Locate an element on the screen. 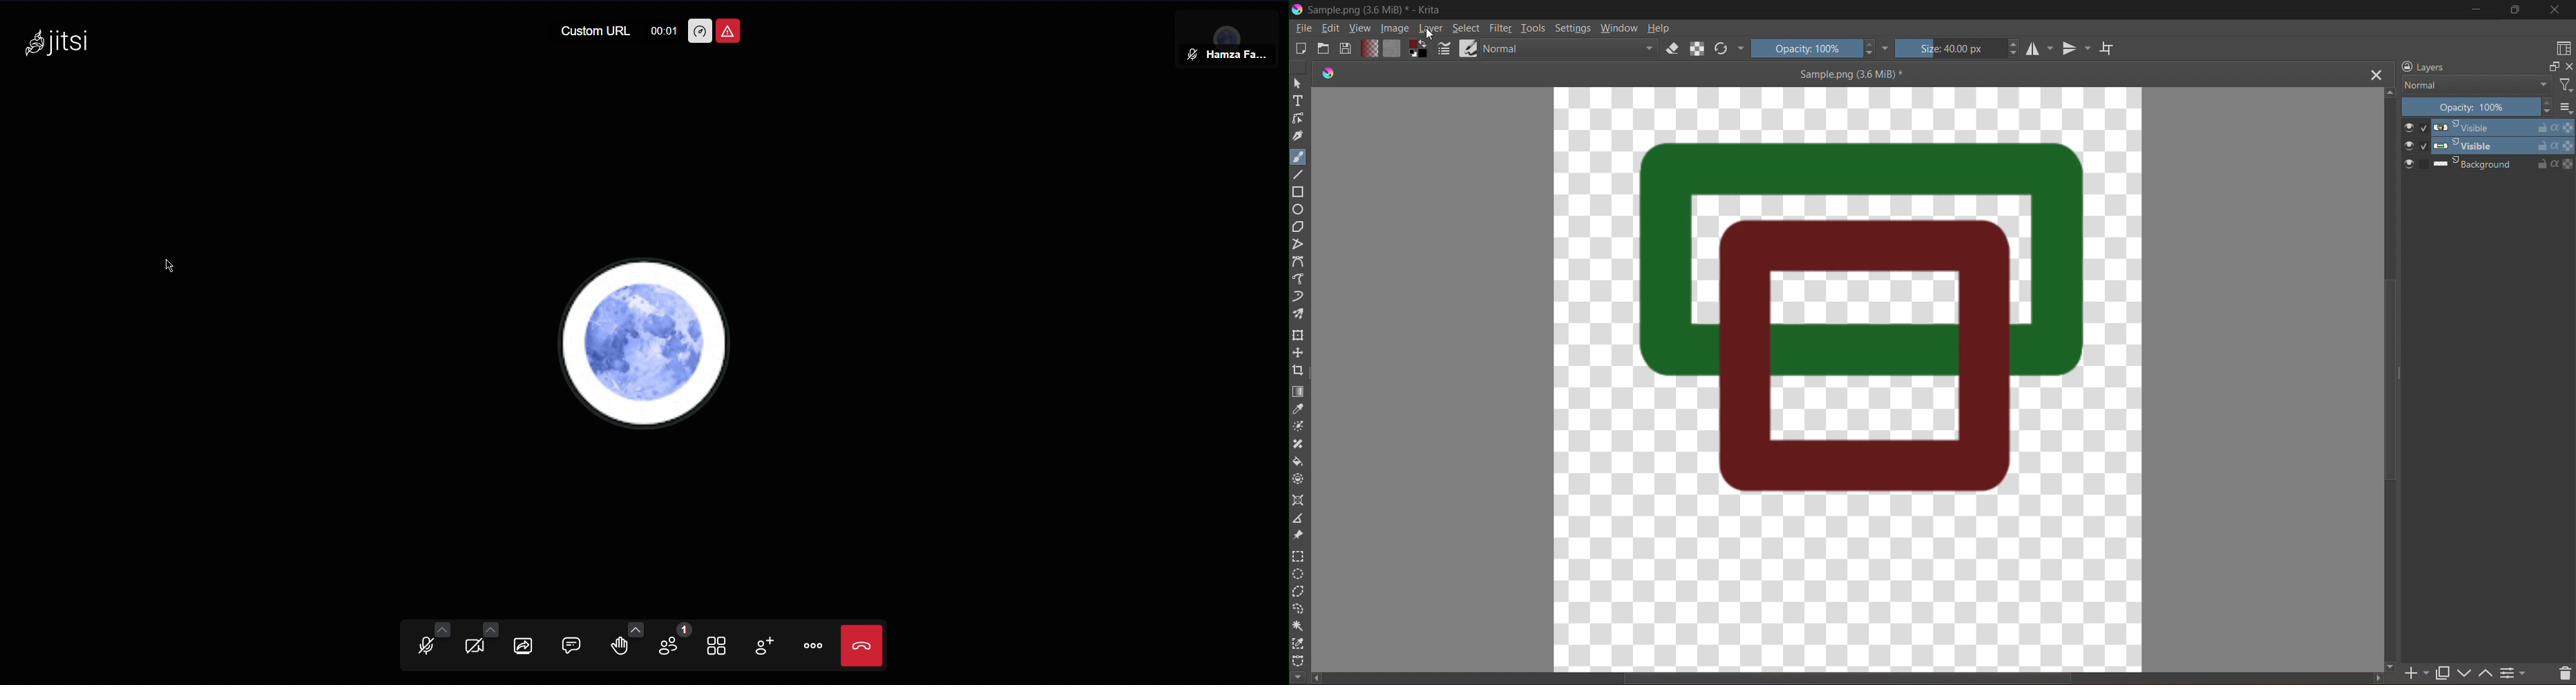 The height and width of the screenshot is (700, 2576). Swap Foreground and Background Color is located at coordinates (1418, 49).